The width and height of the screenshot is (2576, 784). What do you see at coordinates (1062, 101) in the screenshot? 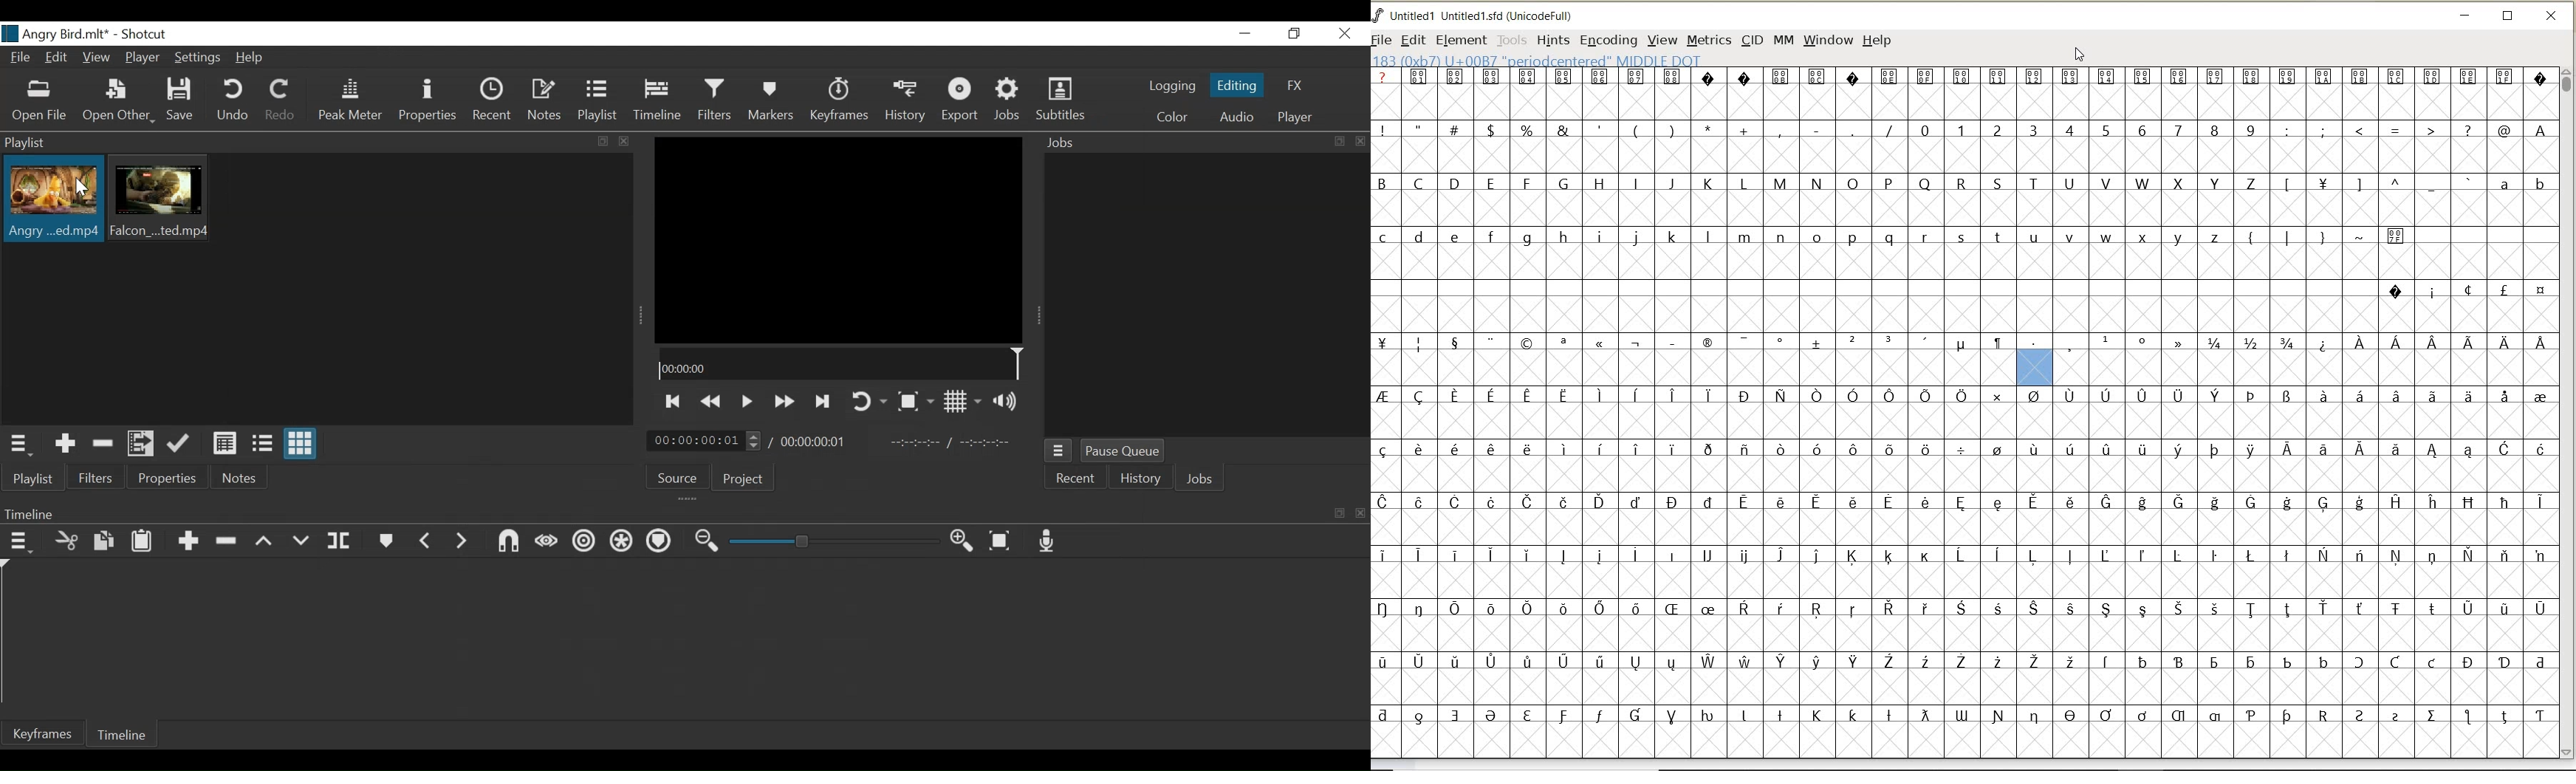
I see `Subtitles` at bounding box center [1062, 101].